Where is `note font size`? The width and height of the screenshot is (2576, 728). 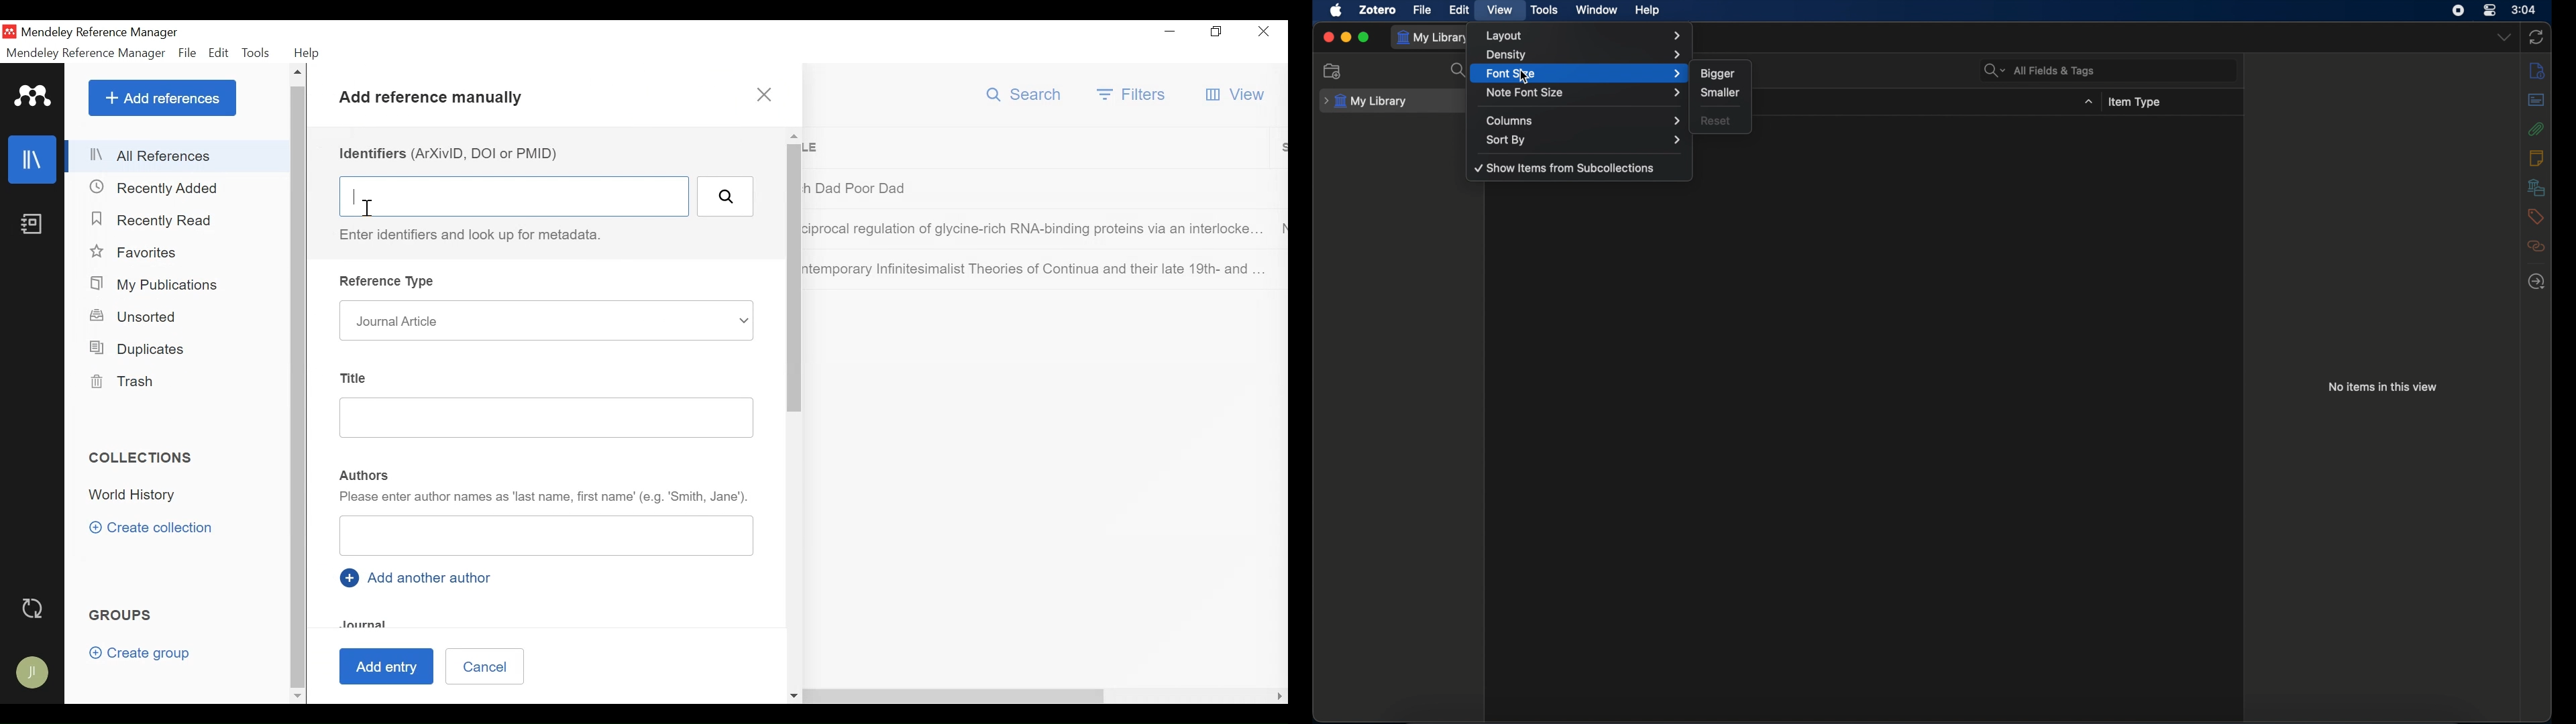
note font size is located at coordinates (1585, 93).